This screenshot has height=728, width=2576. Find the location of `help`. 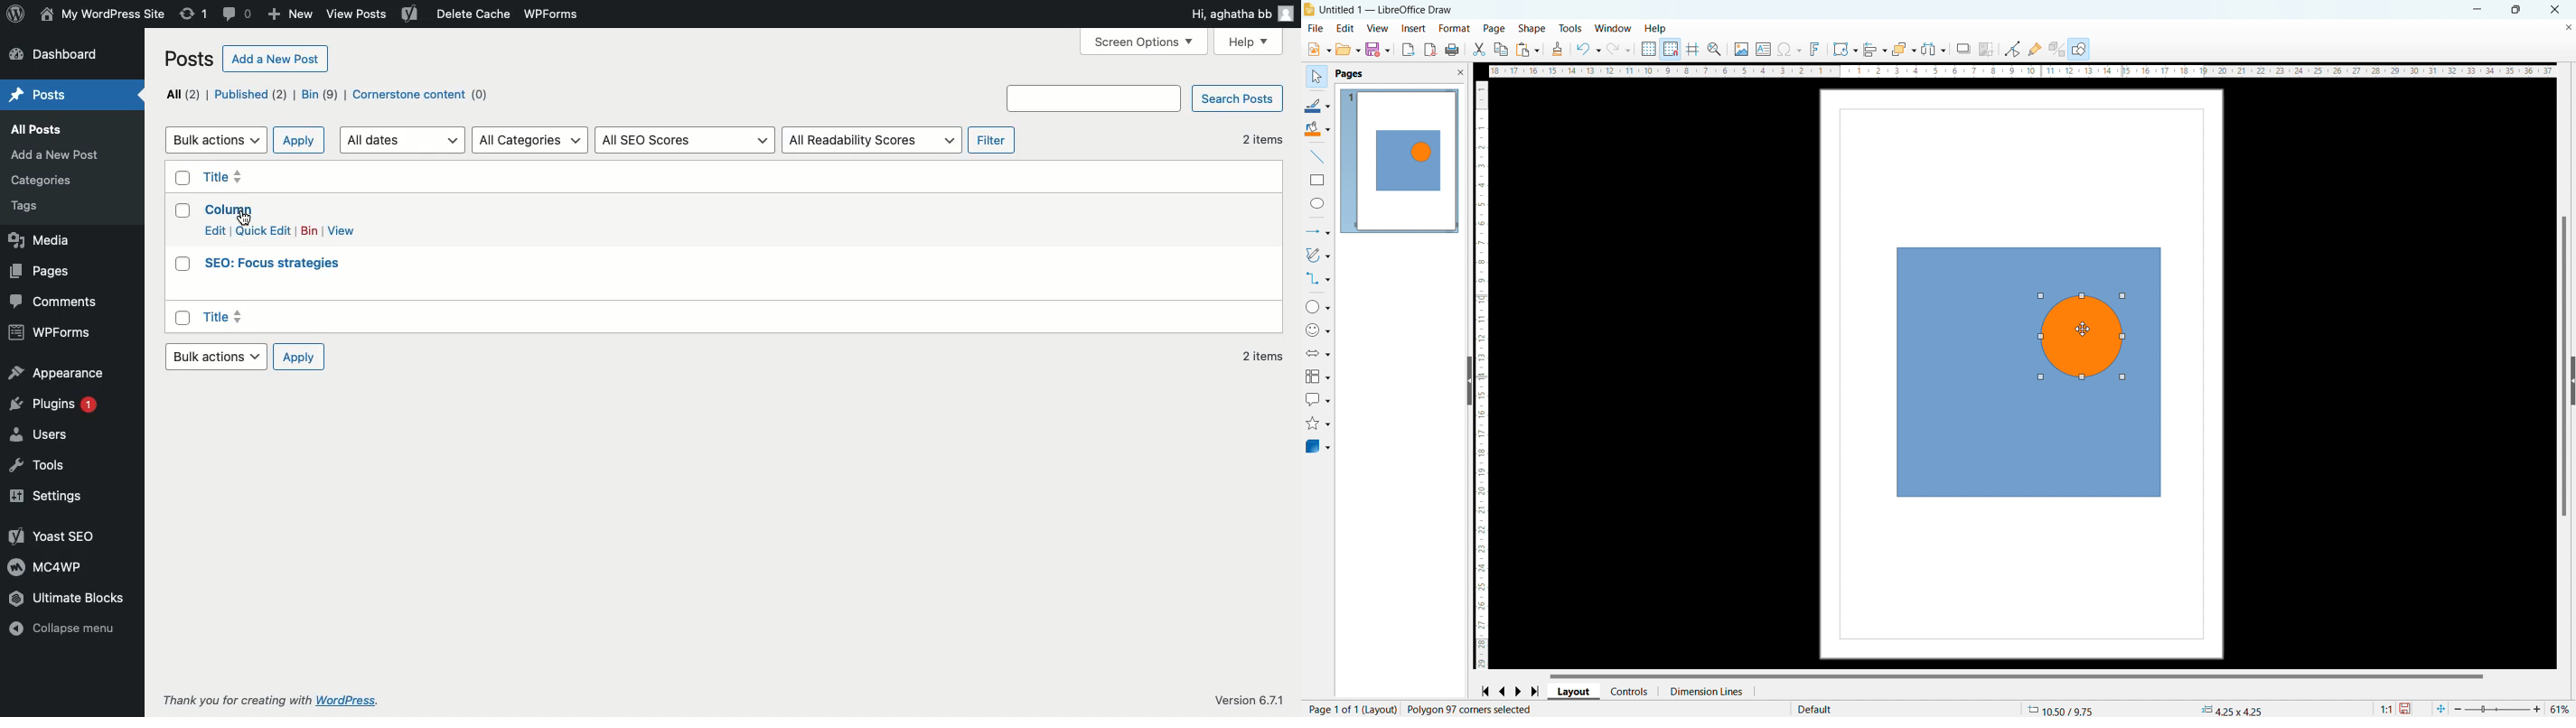

help is located at coordinates (1655, 28).